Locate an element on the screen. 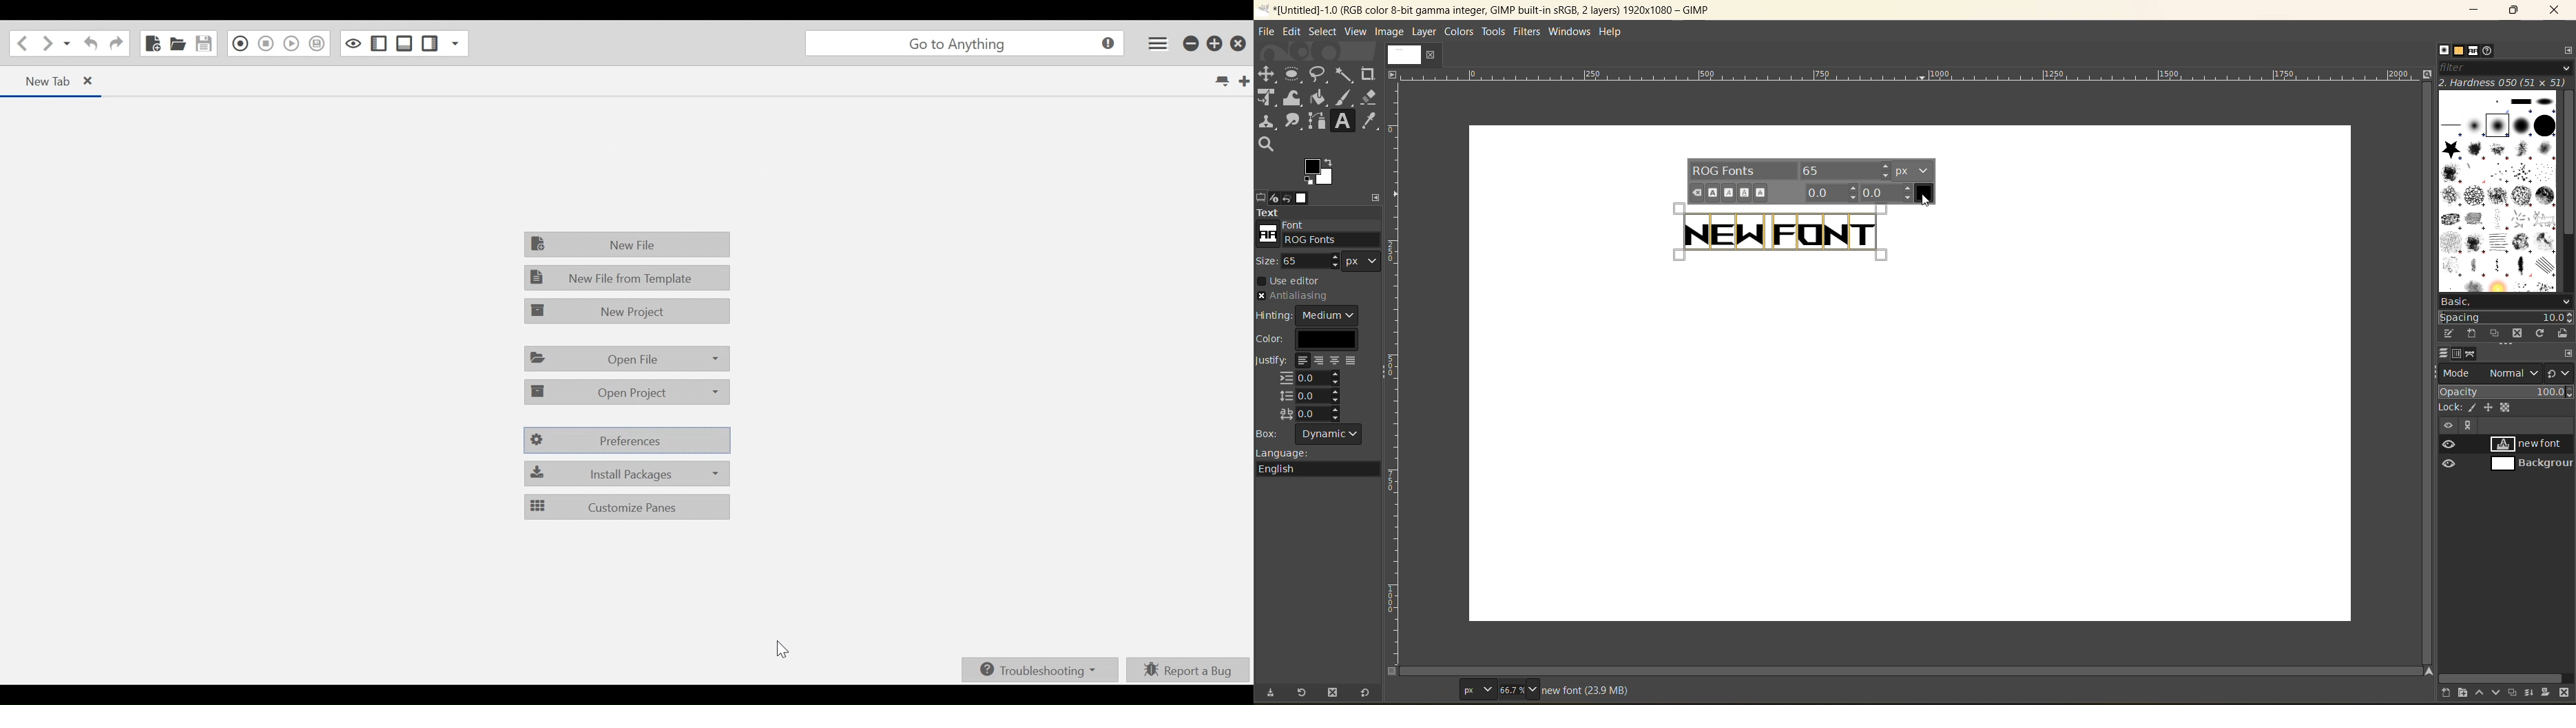 This screenshot has width=2576, height=728. refresh brushes is located at coordinates (2542, 335).